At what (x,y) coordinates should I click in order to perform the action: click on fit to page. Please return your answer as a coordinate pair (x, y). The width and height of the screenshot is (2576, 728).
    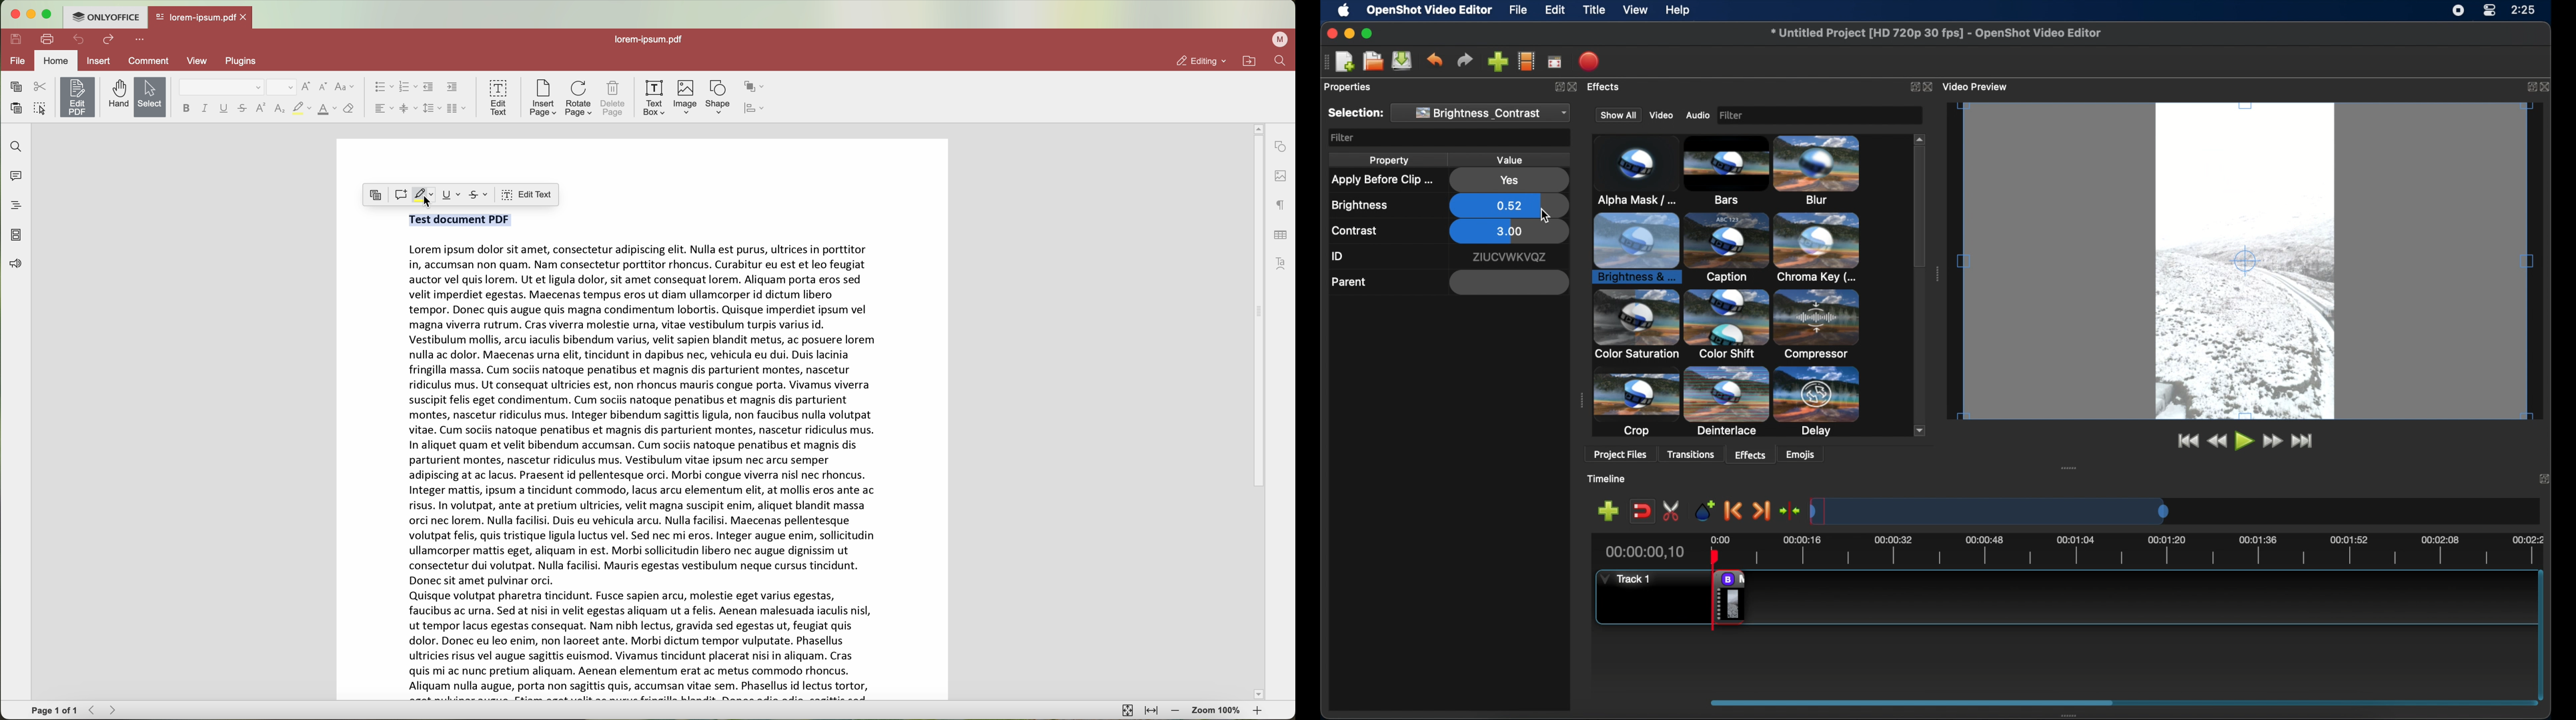
    Looking at the image, I should click on (1126, 710).